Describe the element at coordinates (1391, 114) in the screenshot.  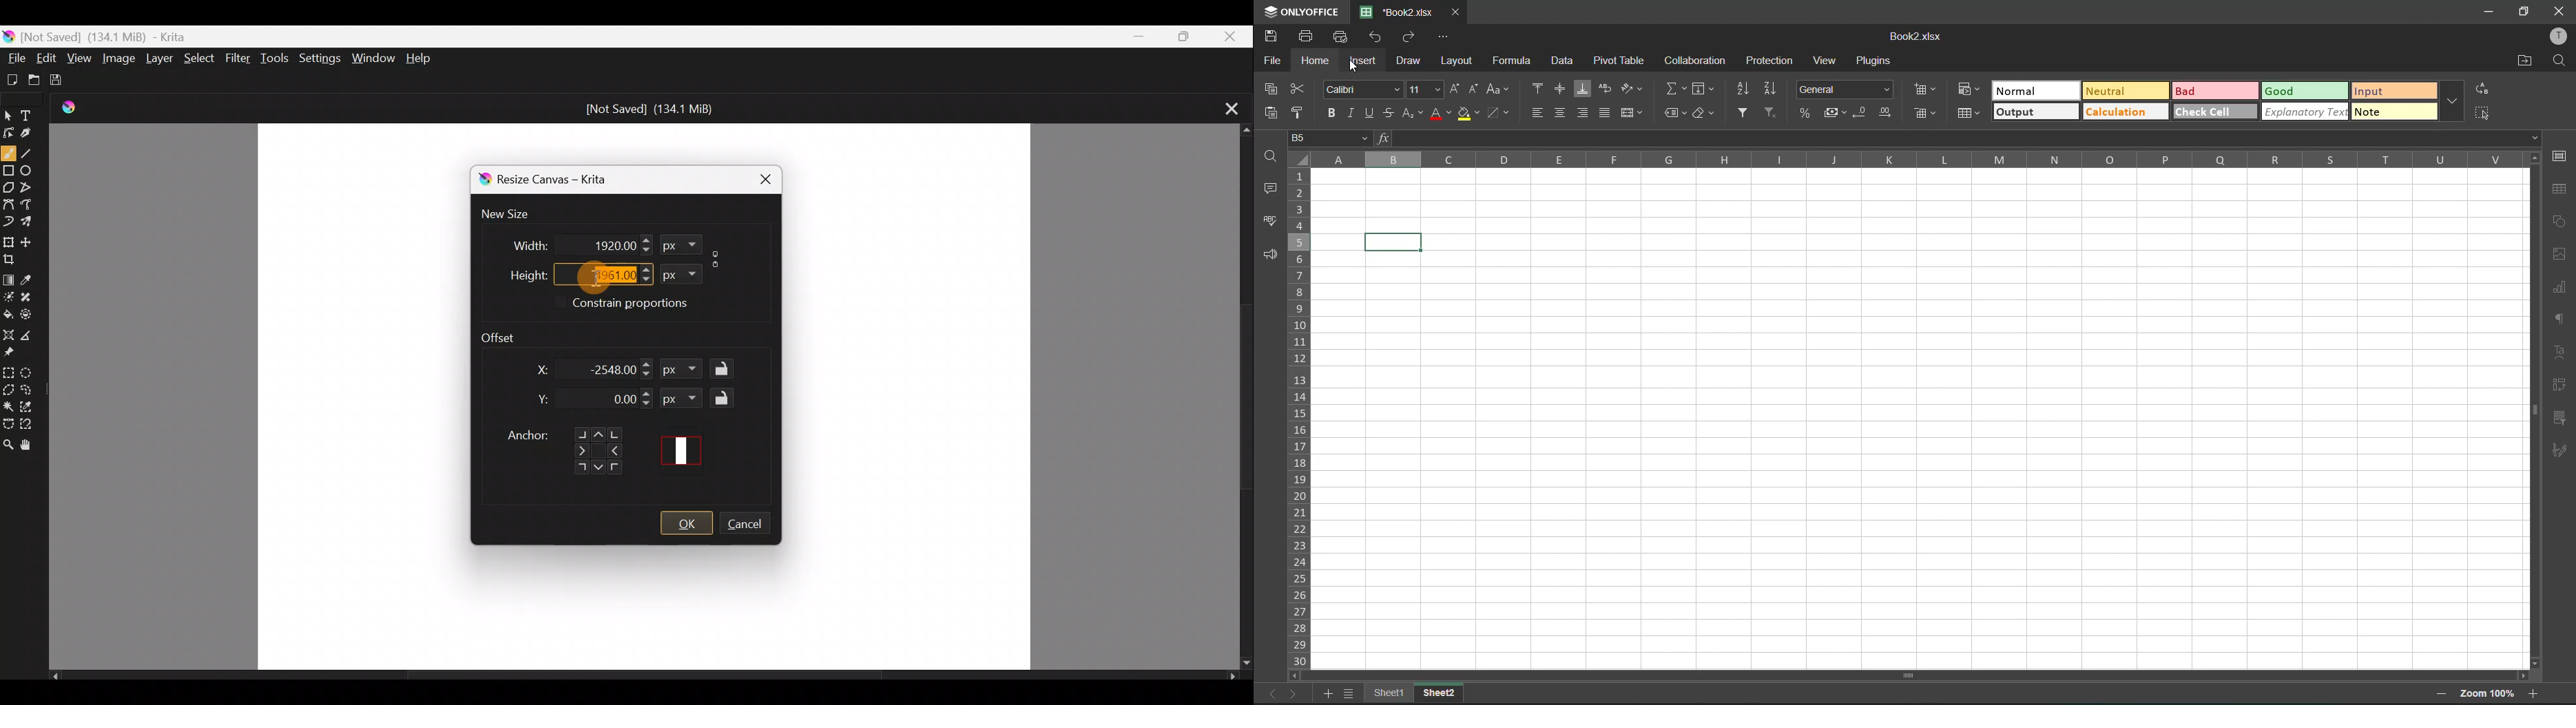
I see `strikethrough` at that location.